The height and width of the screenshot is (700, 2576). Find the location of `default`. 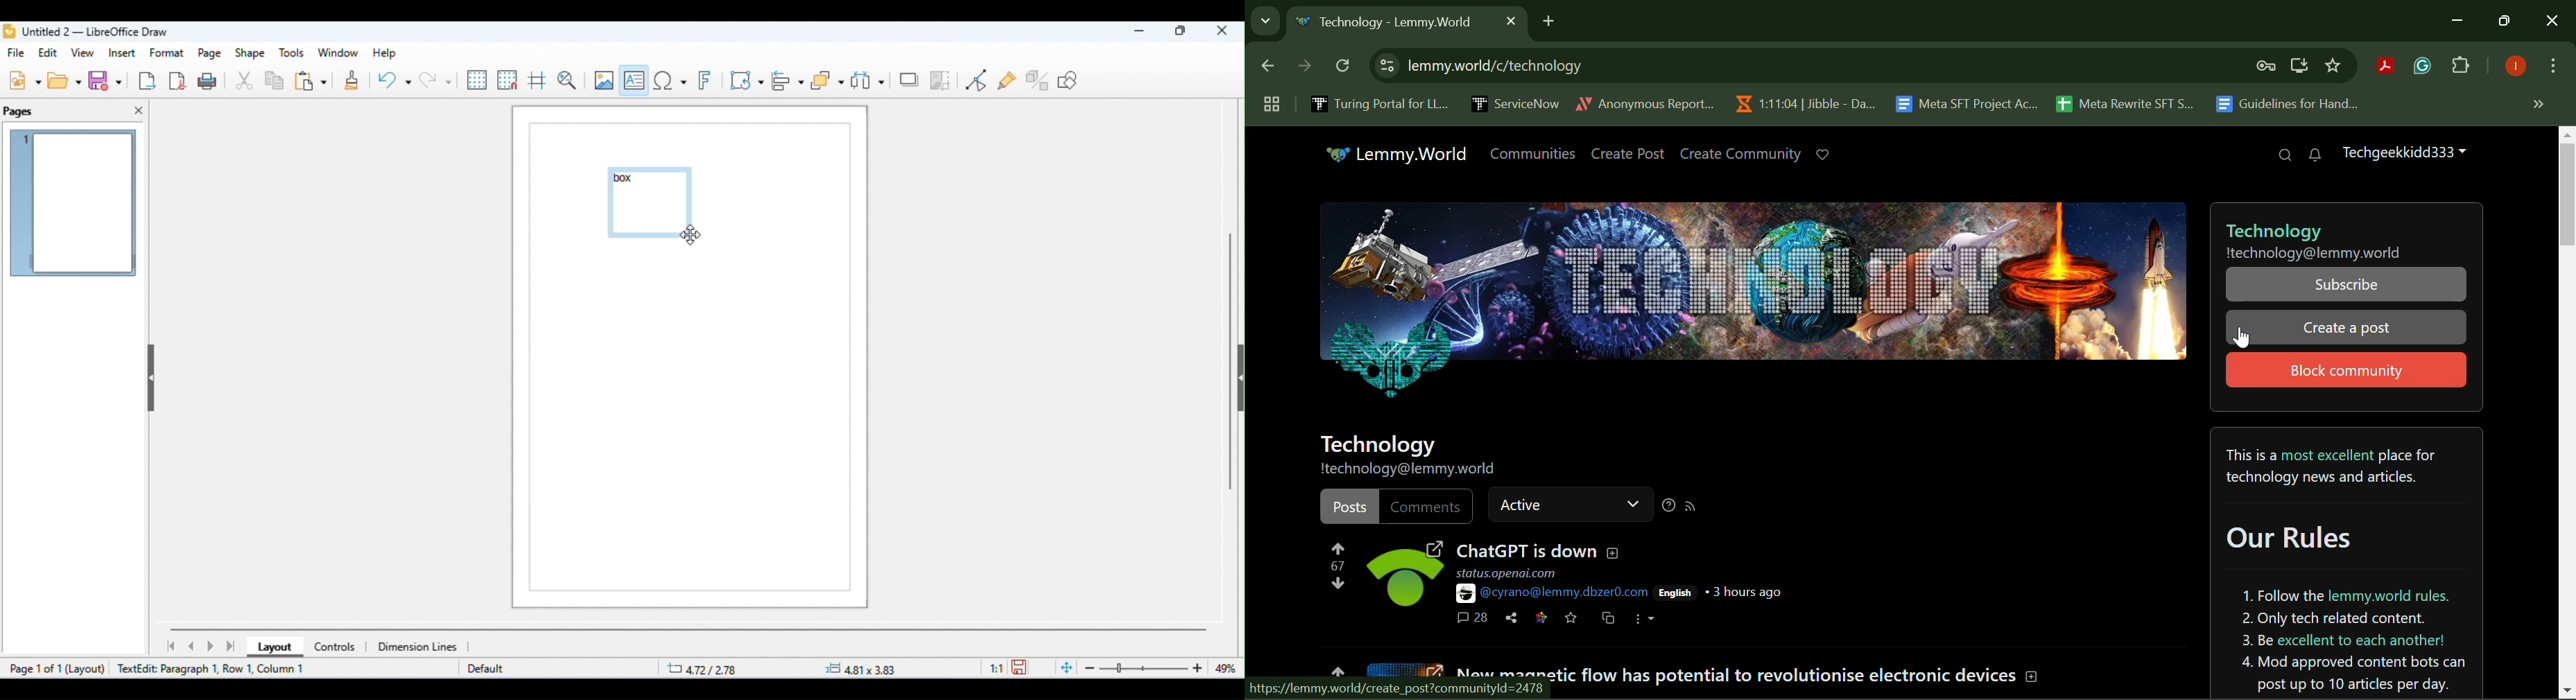

default is located at coordinates (486, 670).